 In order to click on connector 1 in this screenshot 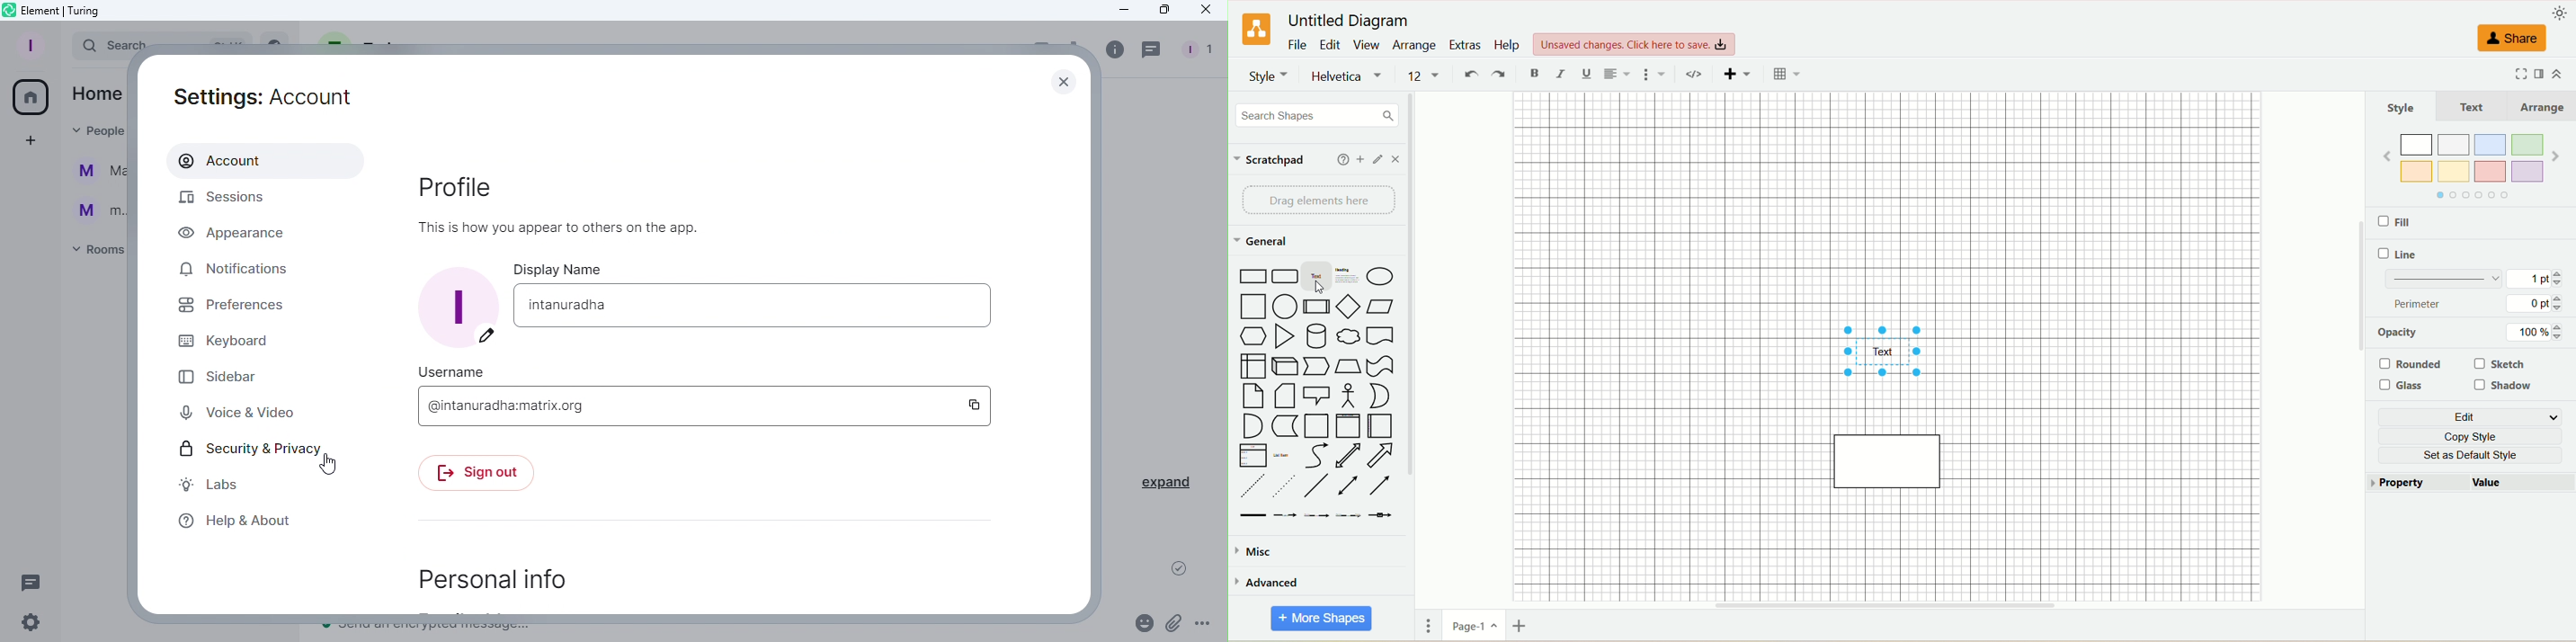, I will do `click(1251, 515)`.